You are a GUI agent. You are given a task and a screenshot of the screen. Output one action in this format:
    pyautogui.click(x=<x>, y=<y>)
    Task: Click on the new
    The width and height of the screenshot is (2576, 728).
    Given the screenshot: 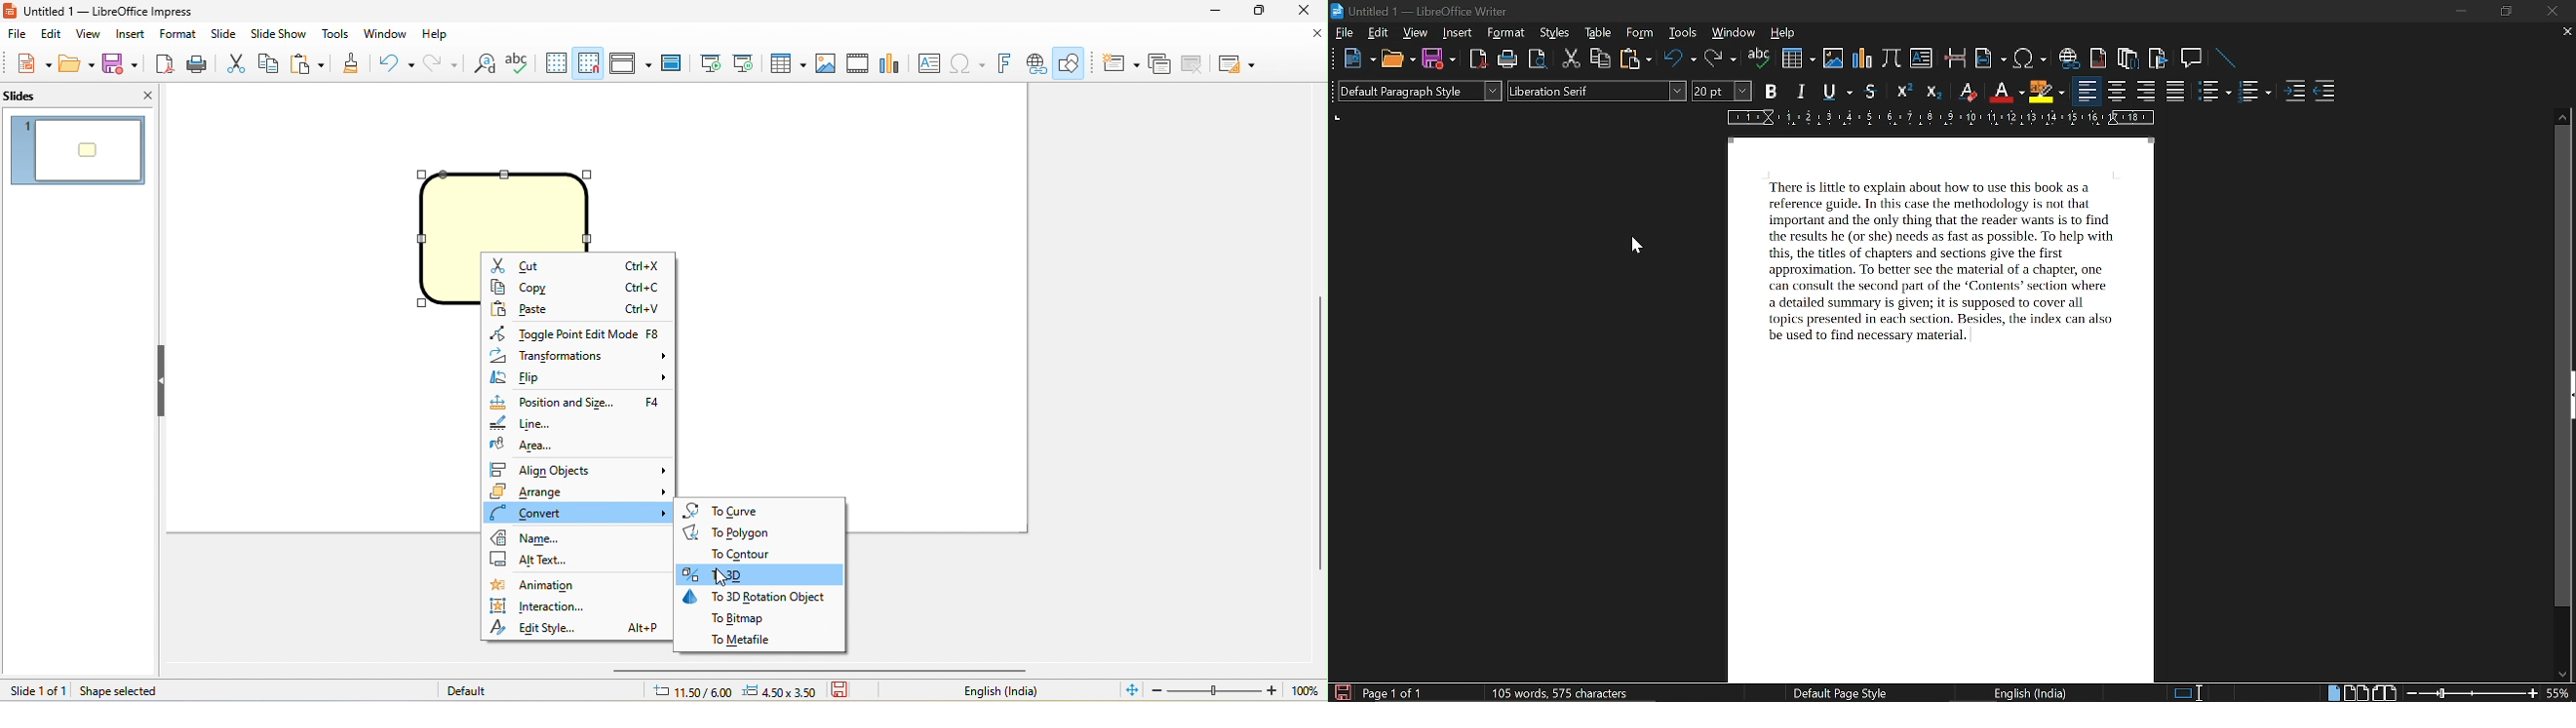 What is the action you would take?
    pyautogui.click(x=26, y=62)
    